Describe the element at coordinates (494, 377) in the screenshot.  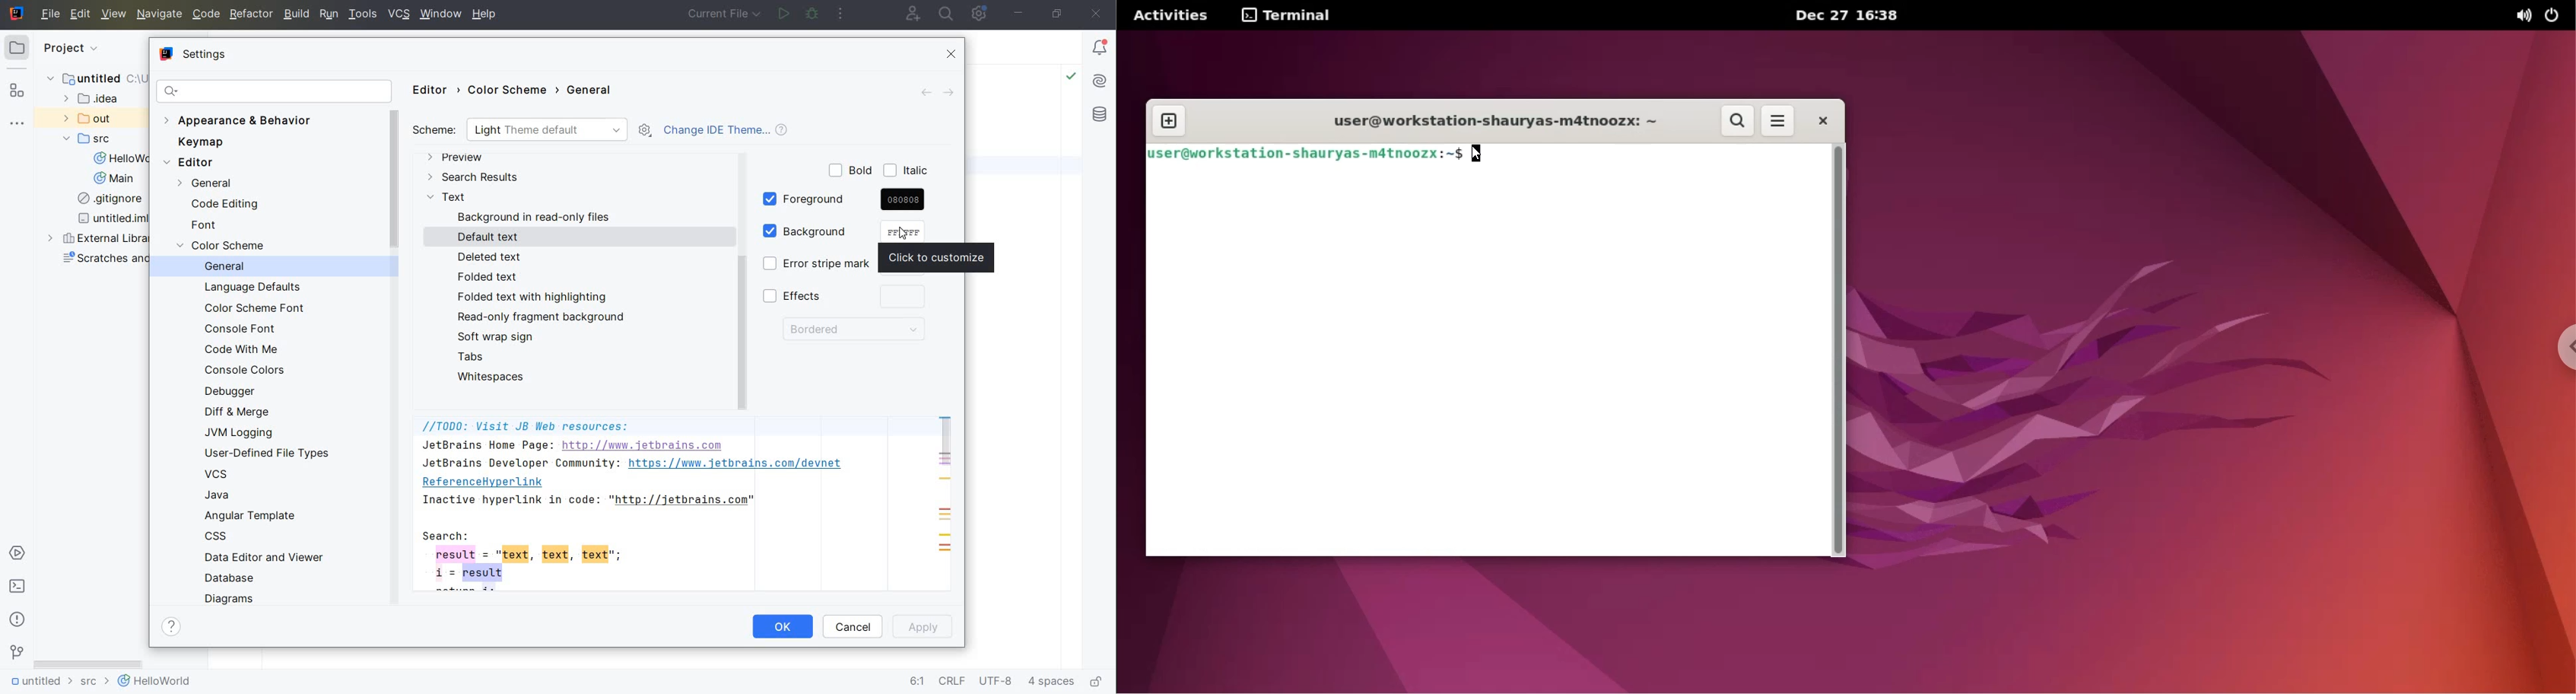
I see `WHITESPACES` at that location.